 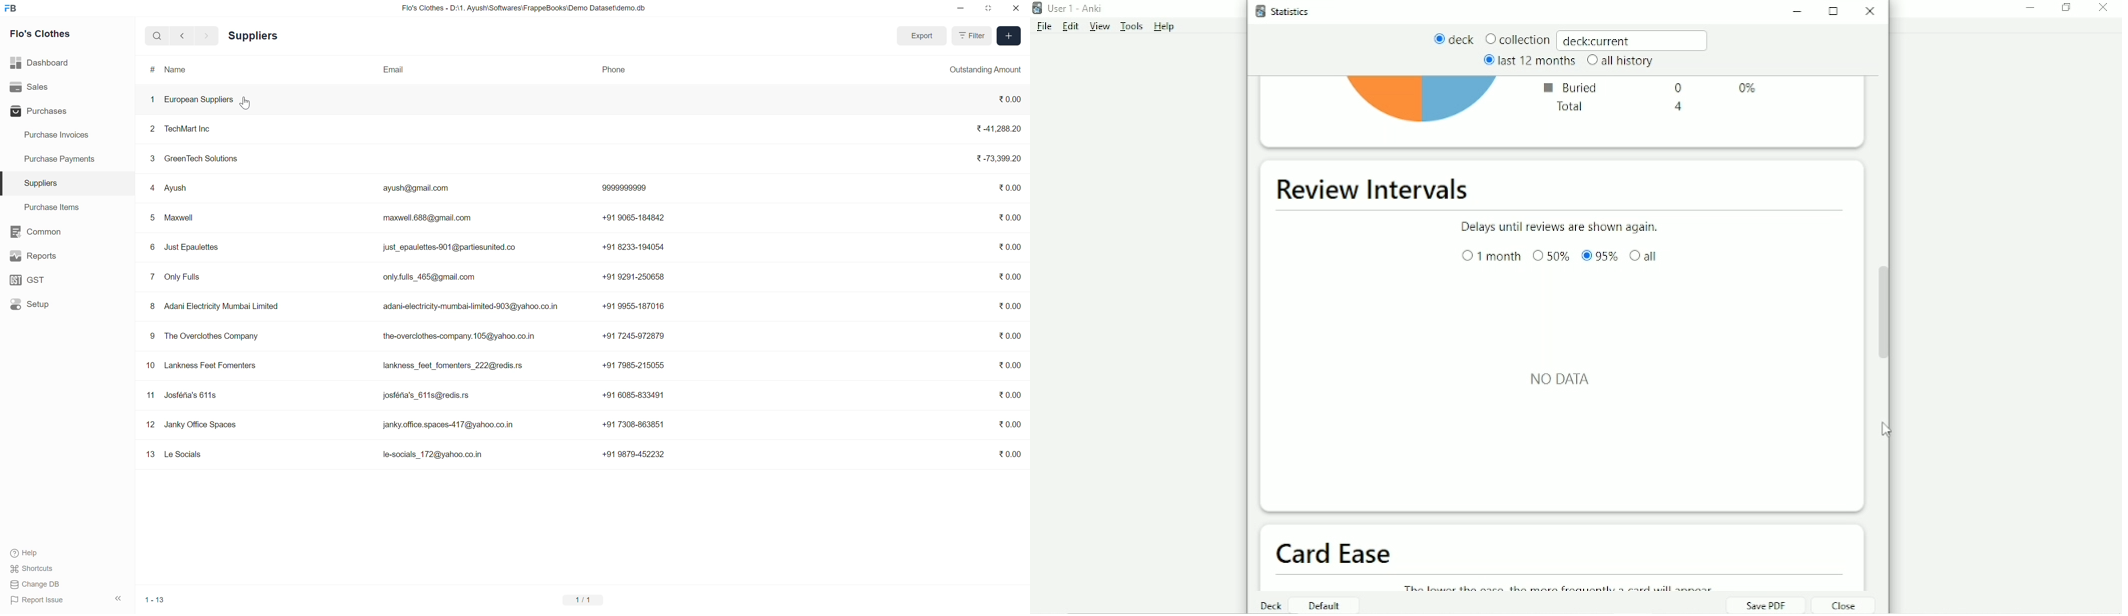 I want to click on [+, so click(x=1009, y=34).